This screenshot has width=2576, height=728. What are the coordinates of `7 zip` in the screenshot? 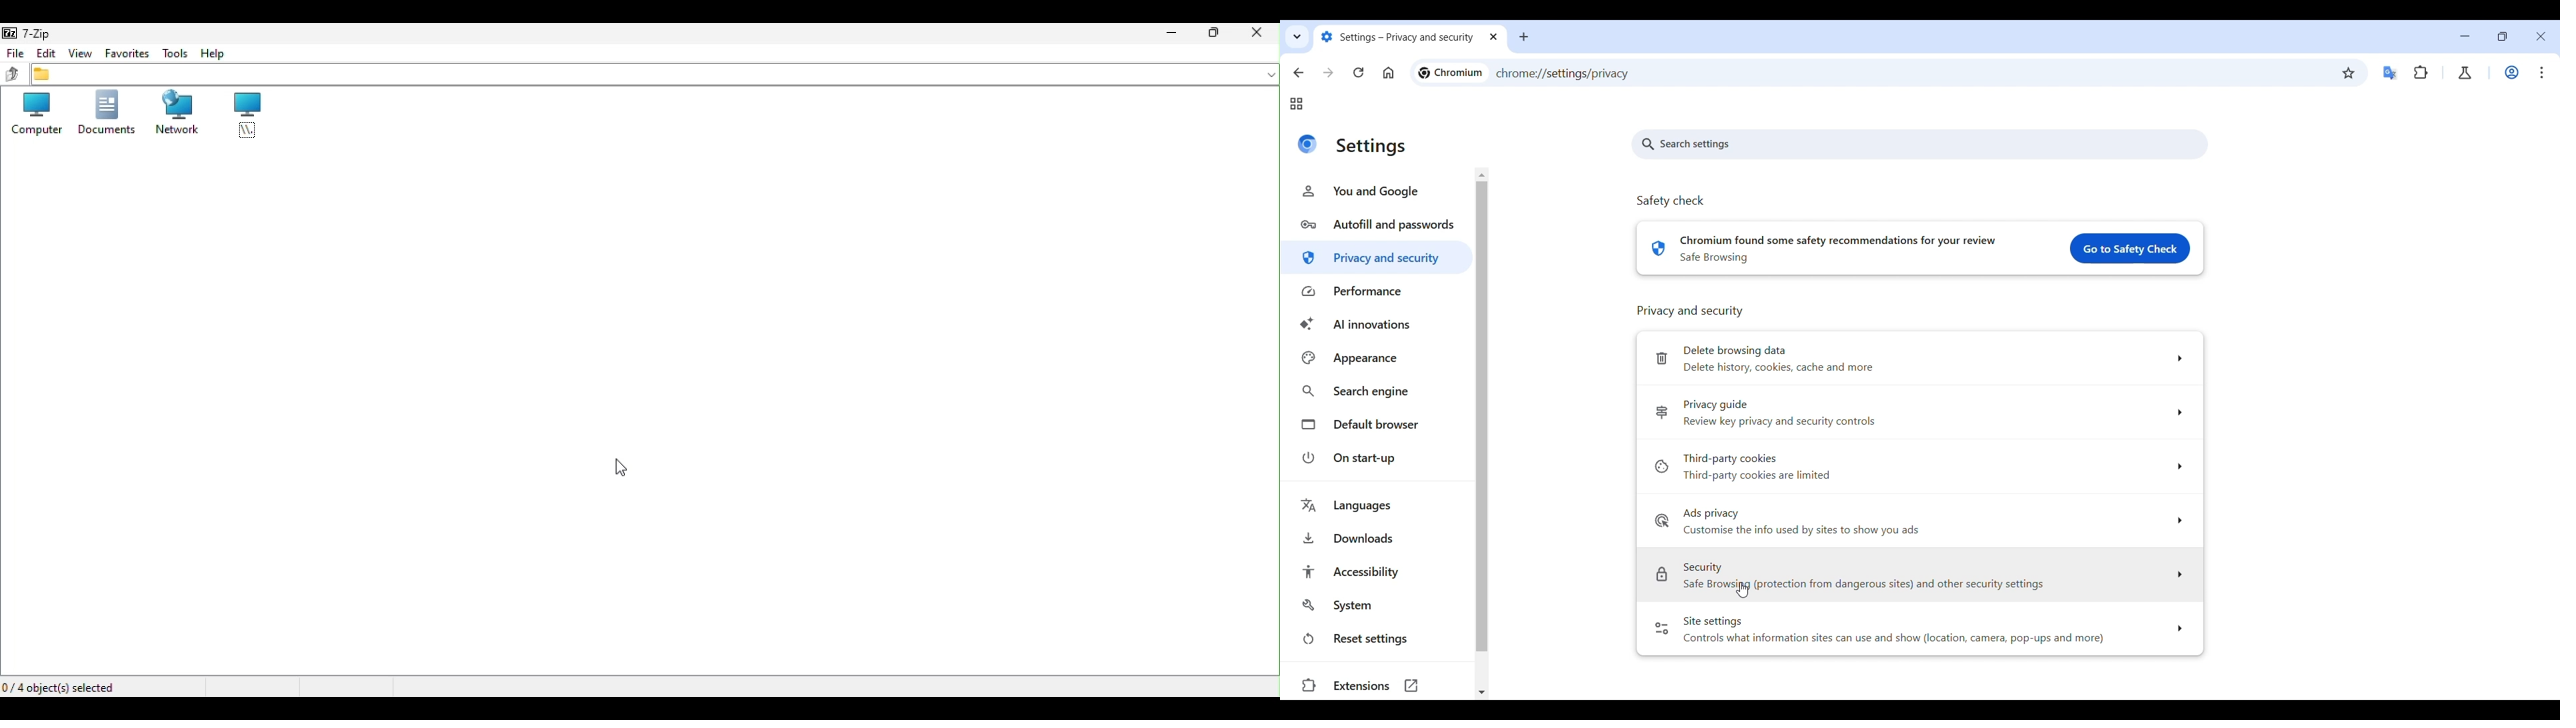 It's located at (29, 31).